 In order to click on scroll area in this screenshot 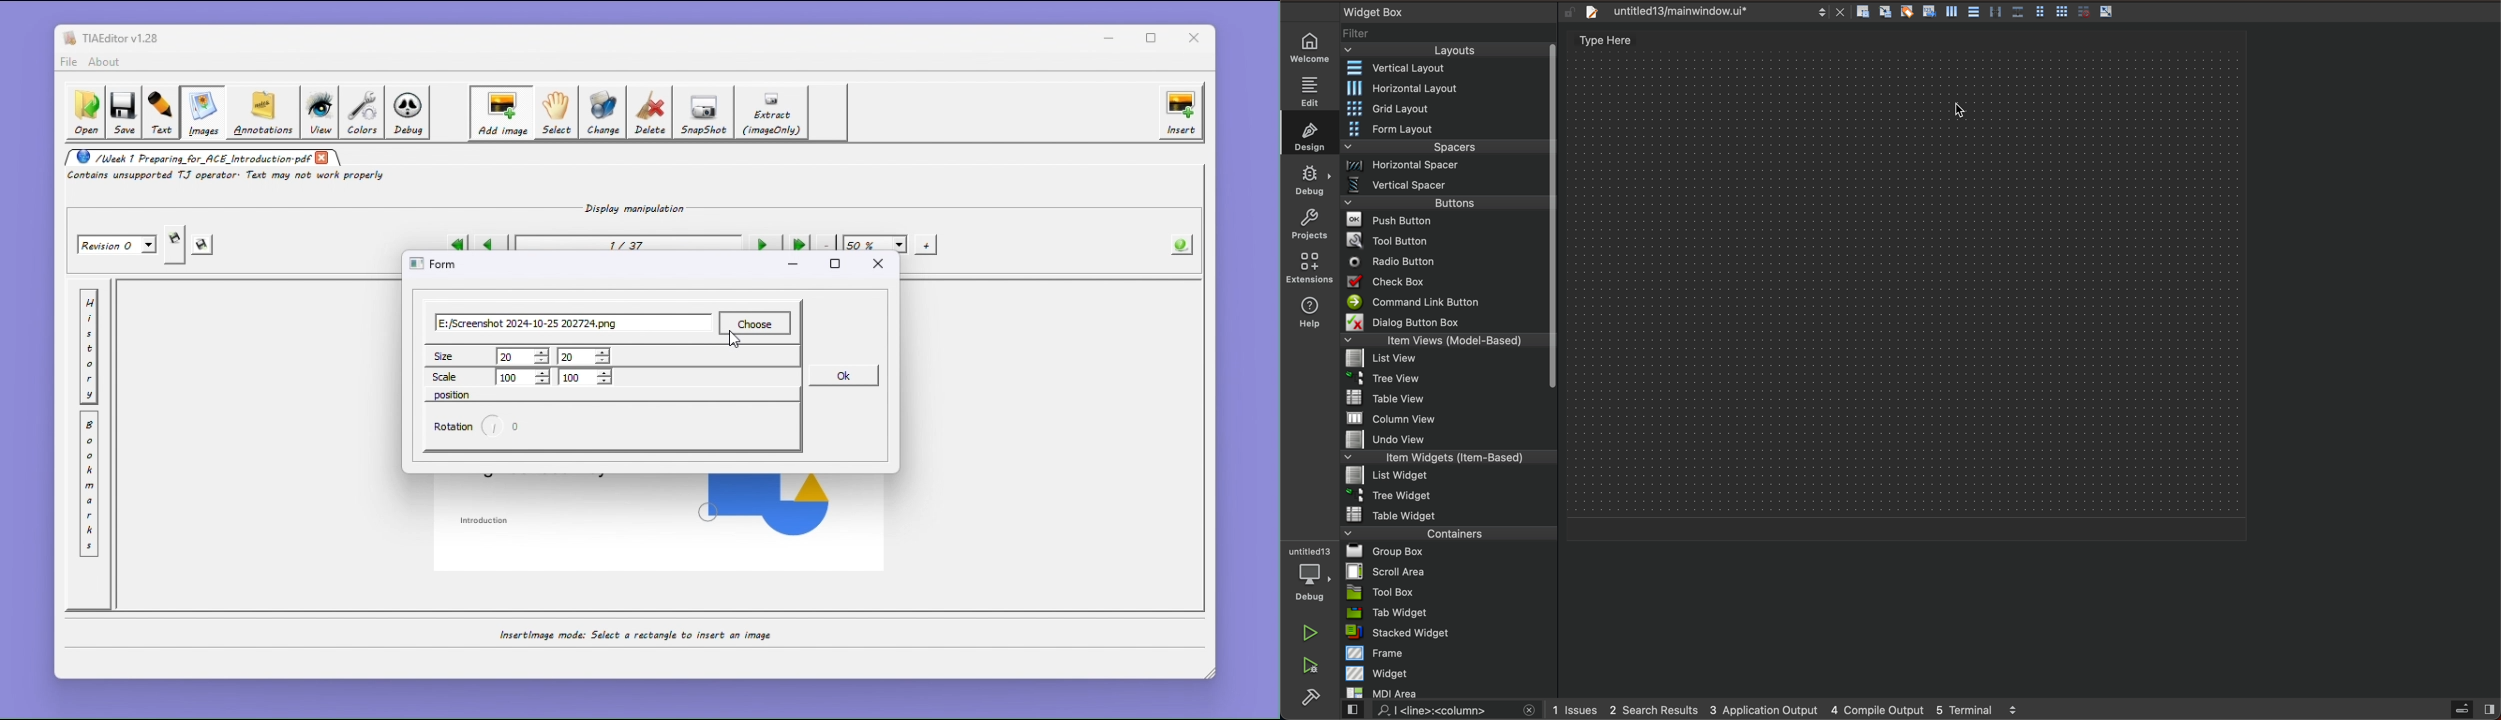, I will do `click(1447, 571)`.